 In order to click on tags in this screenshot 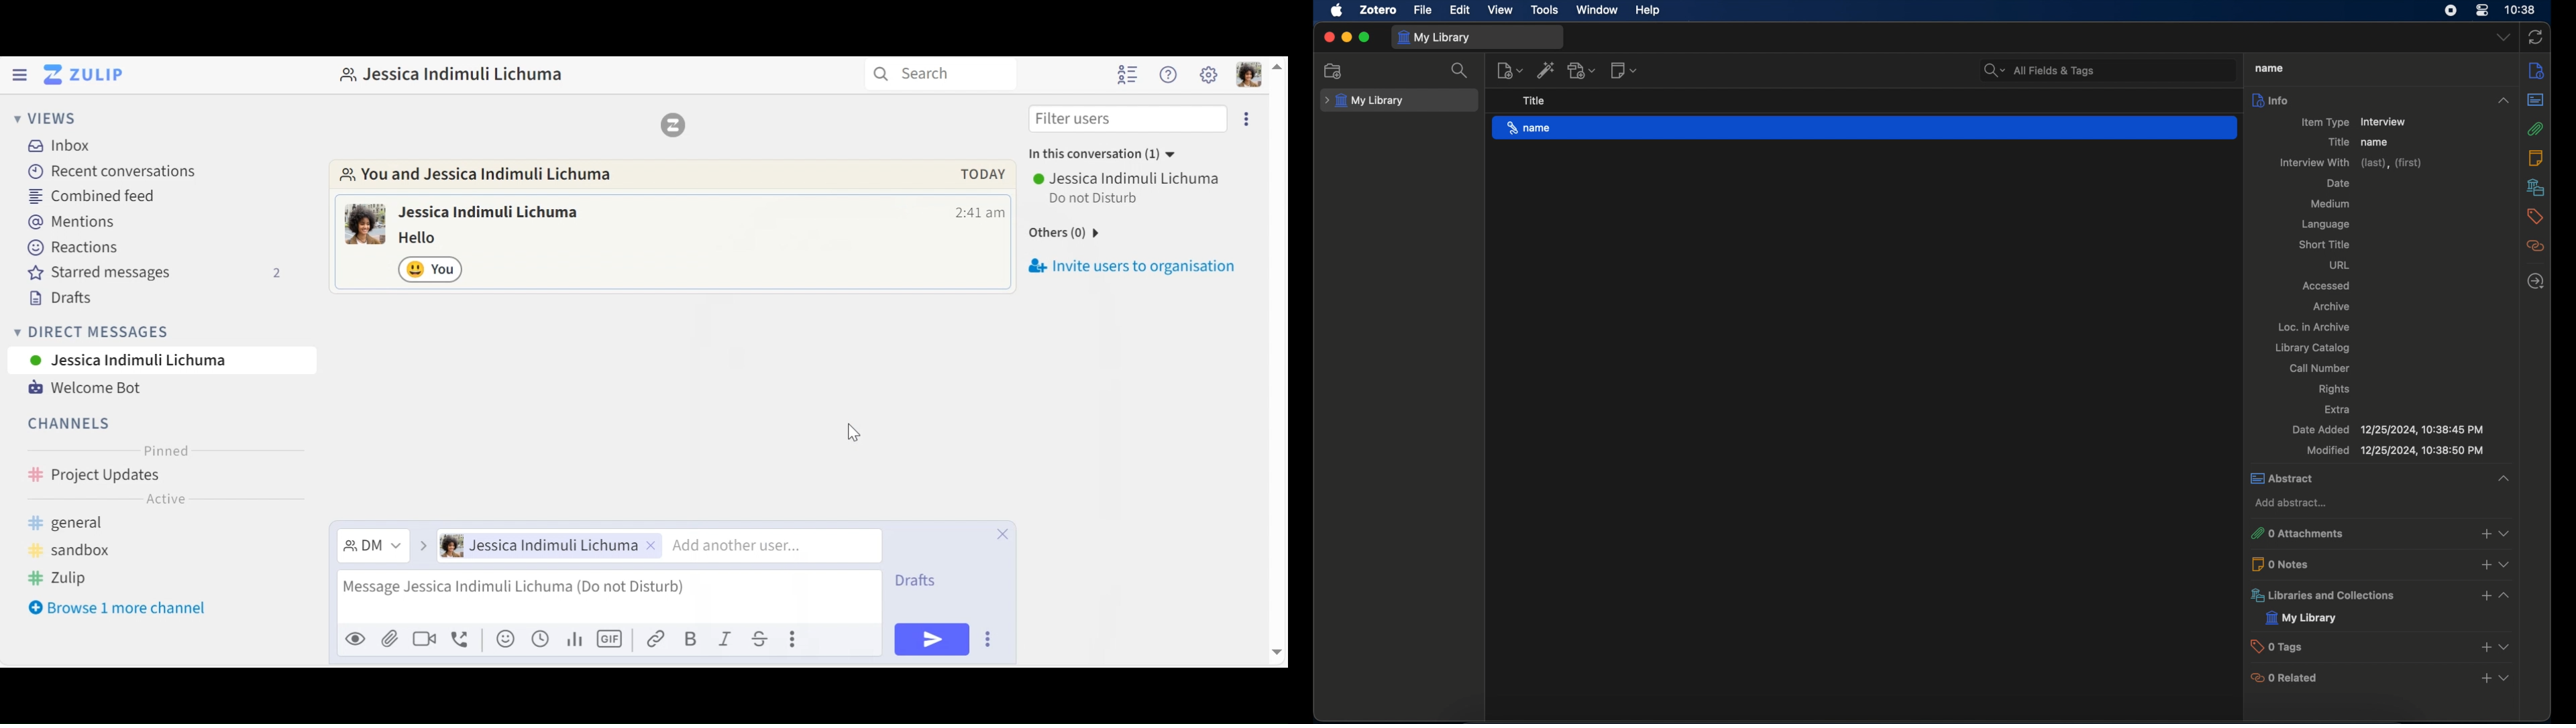, I will do `click(2535, 216)`.